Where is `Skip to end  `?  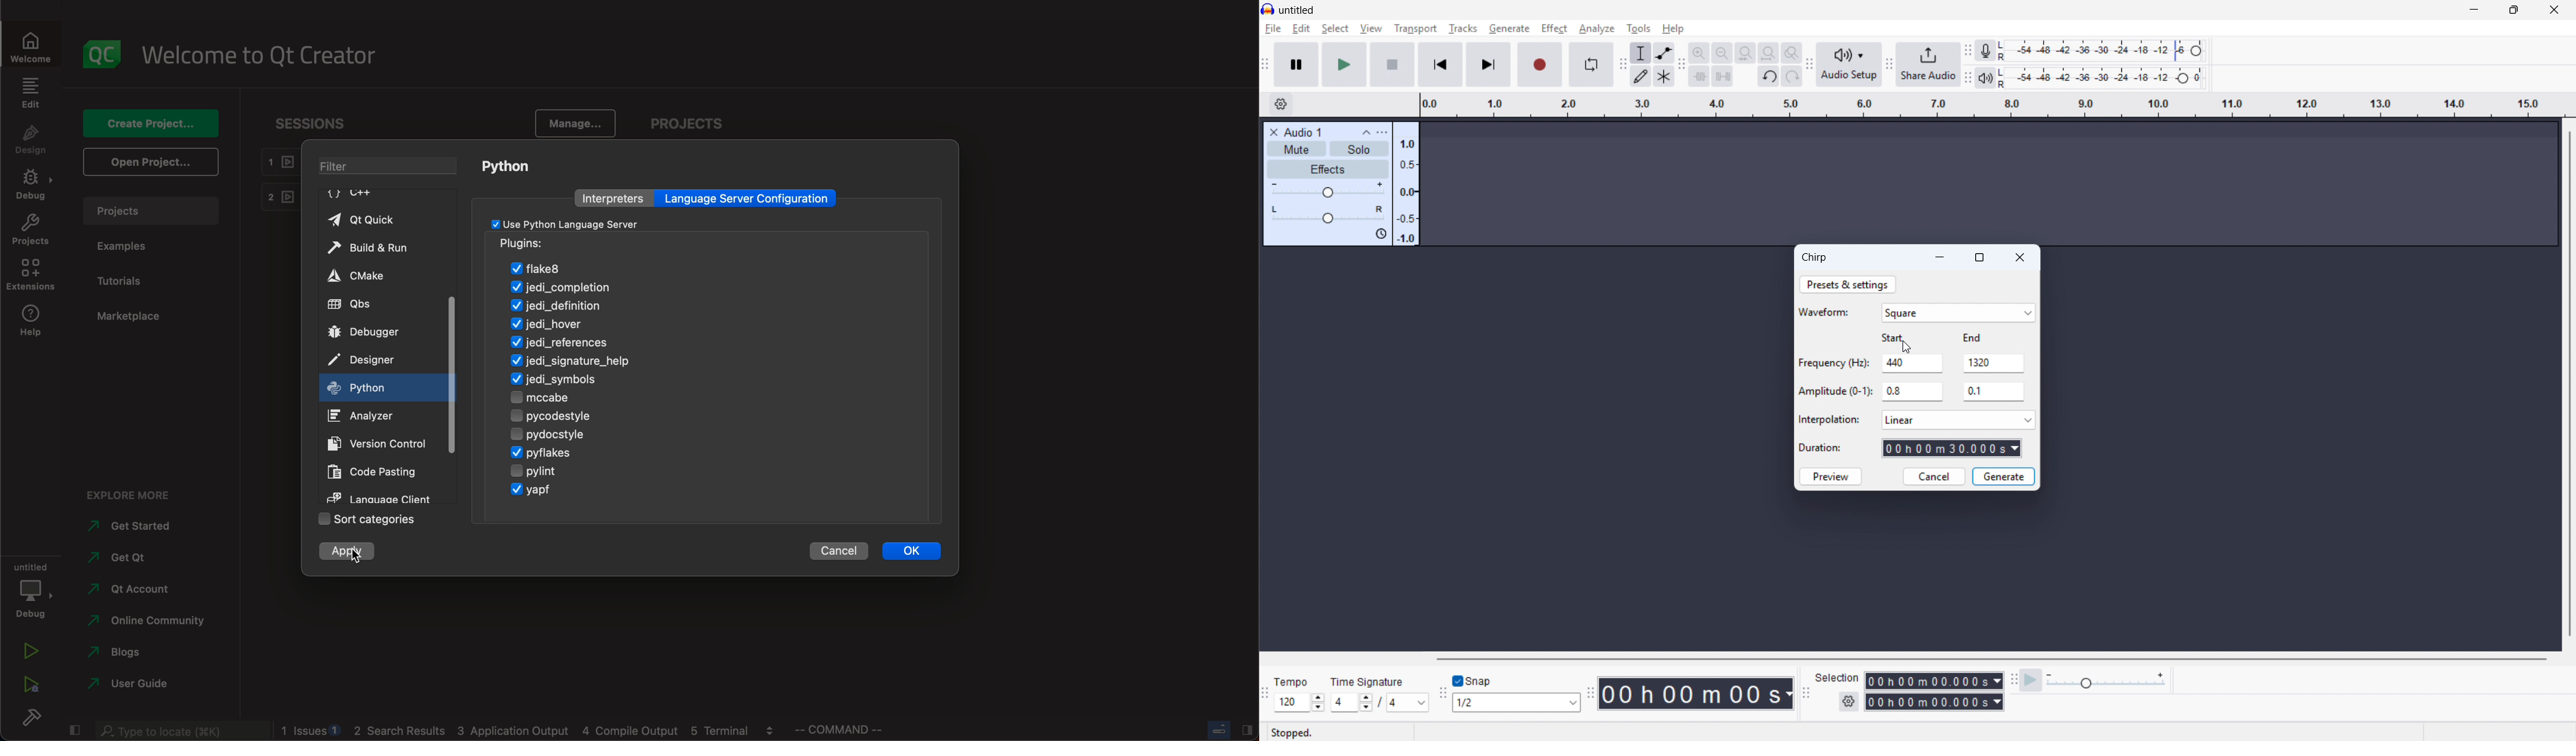 Skip to end   is located at coordinates (1488, 64).